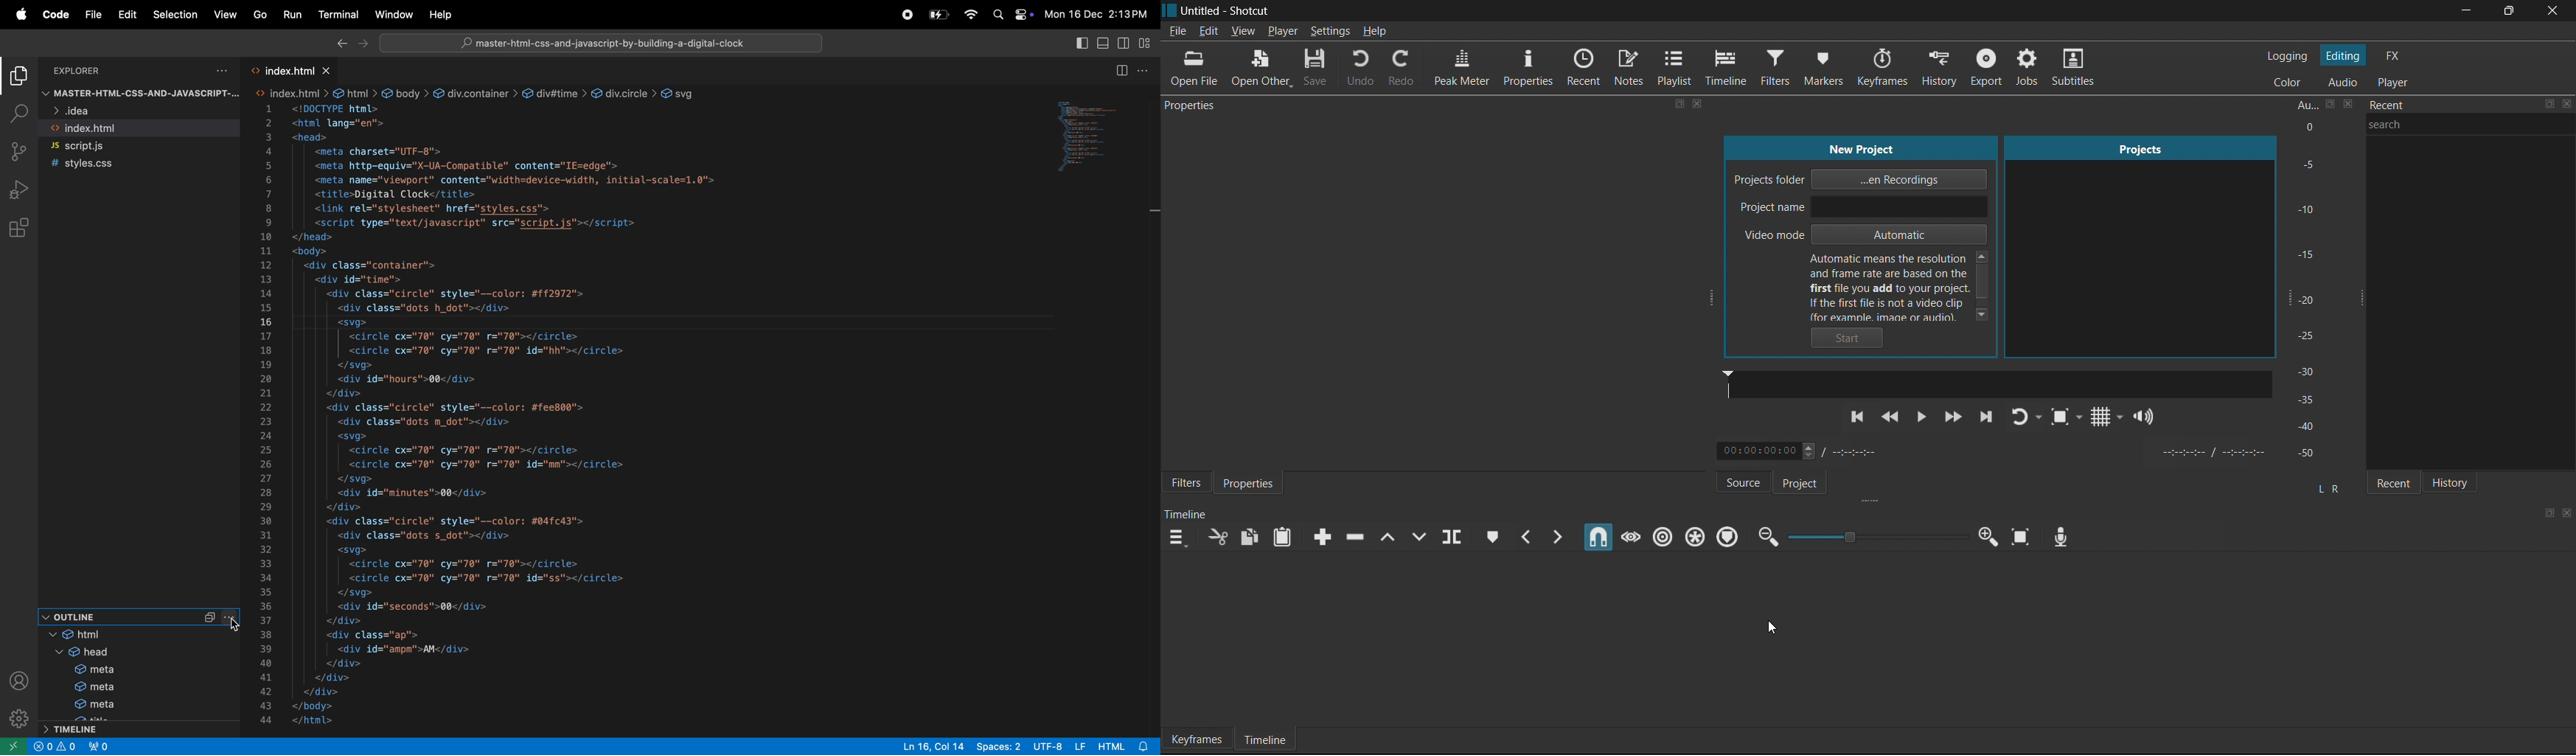 This screenshot has width=2576, height=756. What do you see at coordinates (2343, 56) in the screenshot?
I see `Editing` at bounding box center [2343, 56].